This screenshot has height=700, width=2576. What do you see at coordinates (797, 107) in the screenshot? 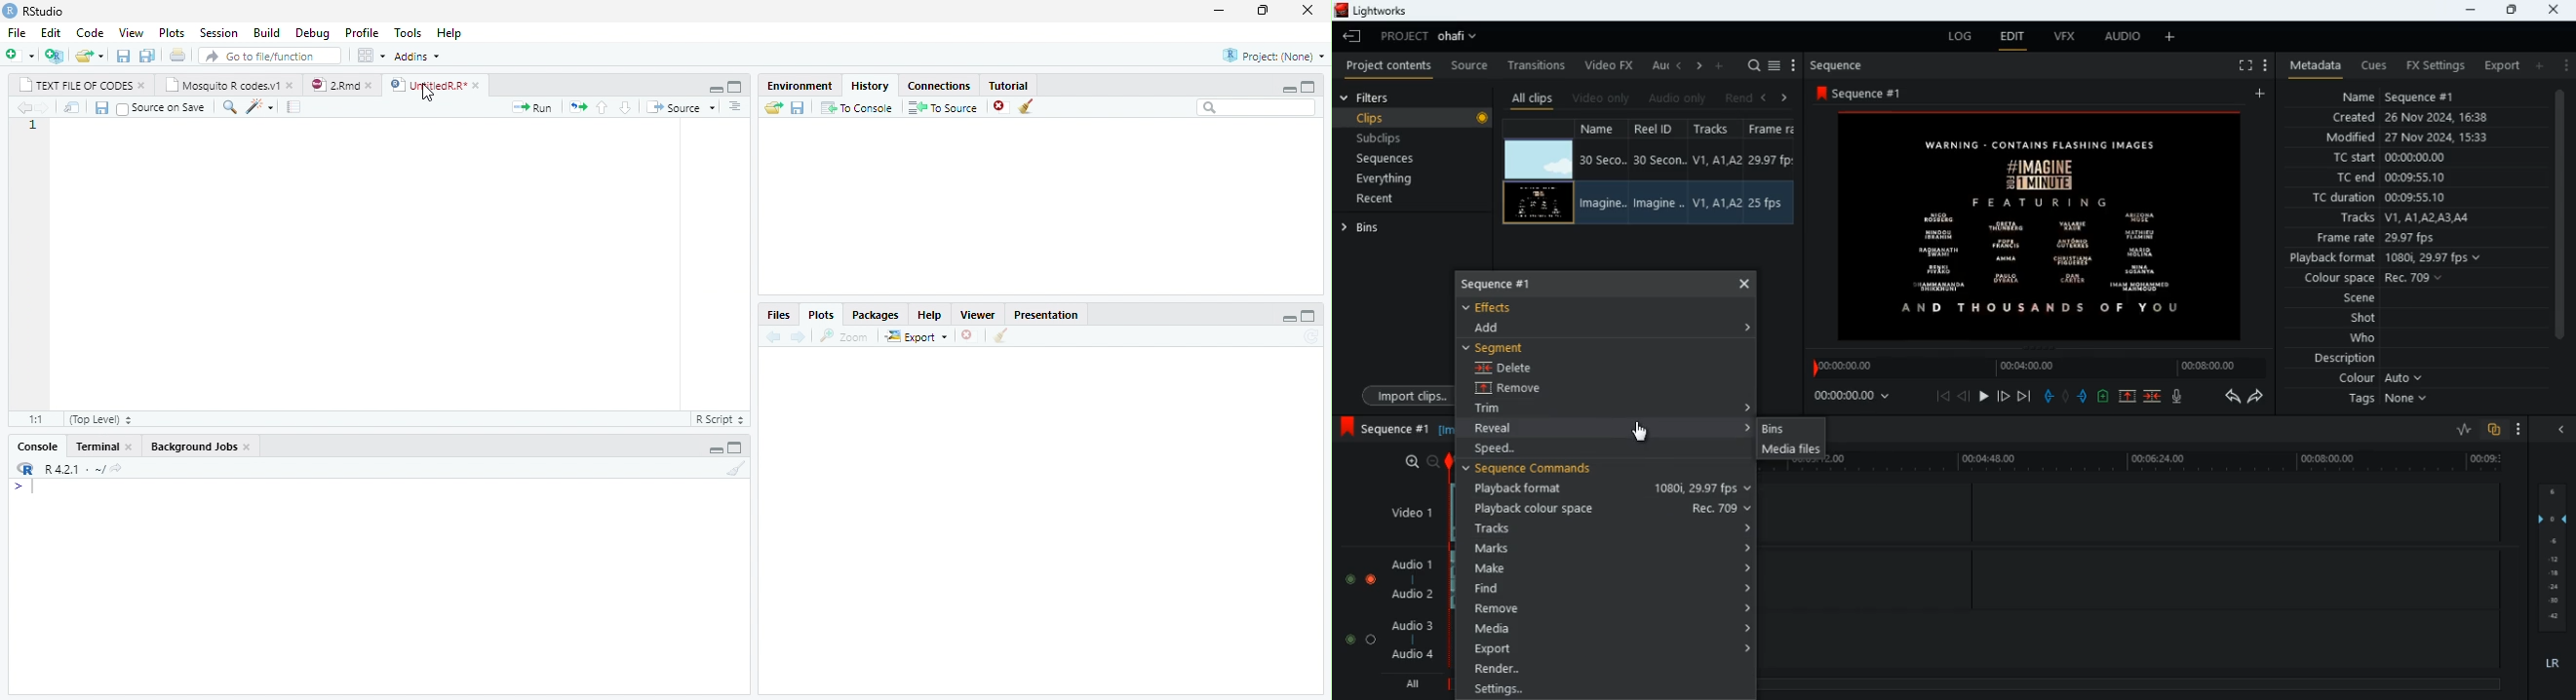
I see `save history ` at bounding box center [797, 107].